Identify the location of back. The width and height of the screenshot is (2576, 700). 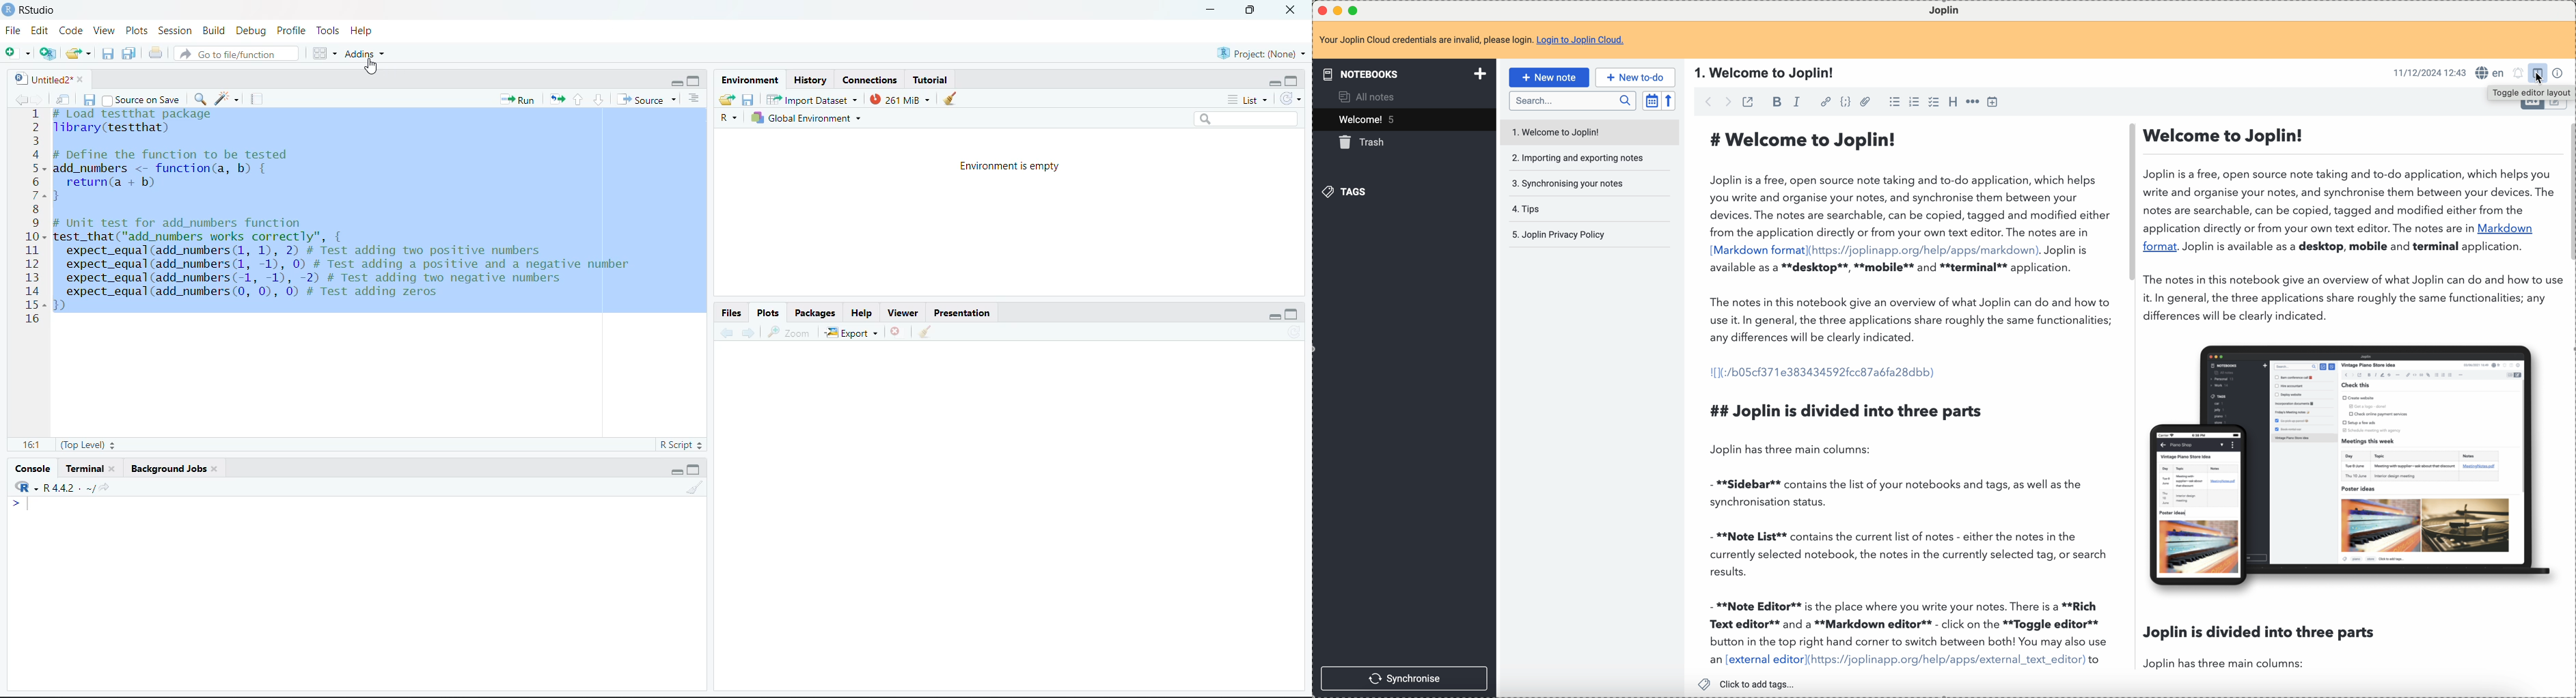
(1704, 102).